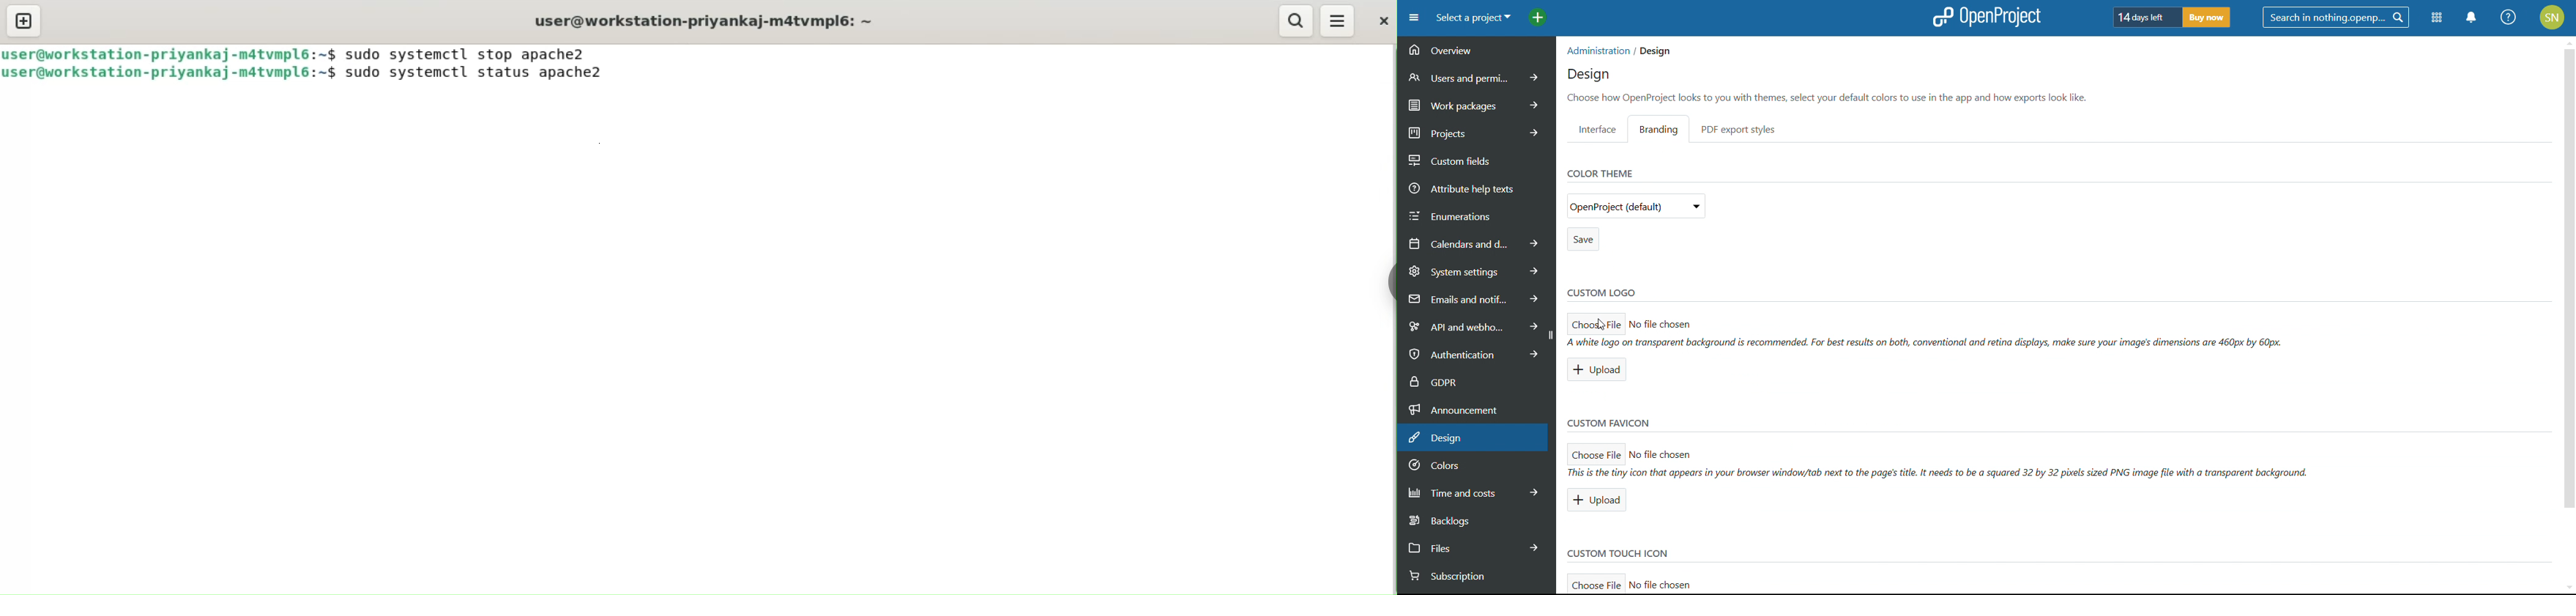 This screenshot has height=616, width=2576. Describe the element at coordinates (1596, 323) in the screenshot. I see `choose file for custom logo` at that location.